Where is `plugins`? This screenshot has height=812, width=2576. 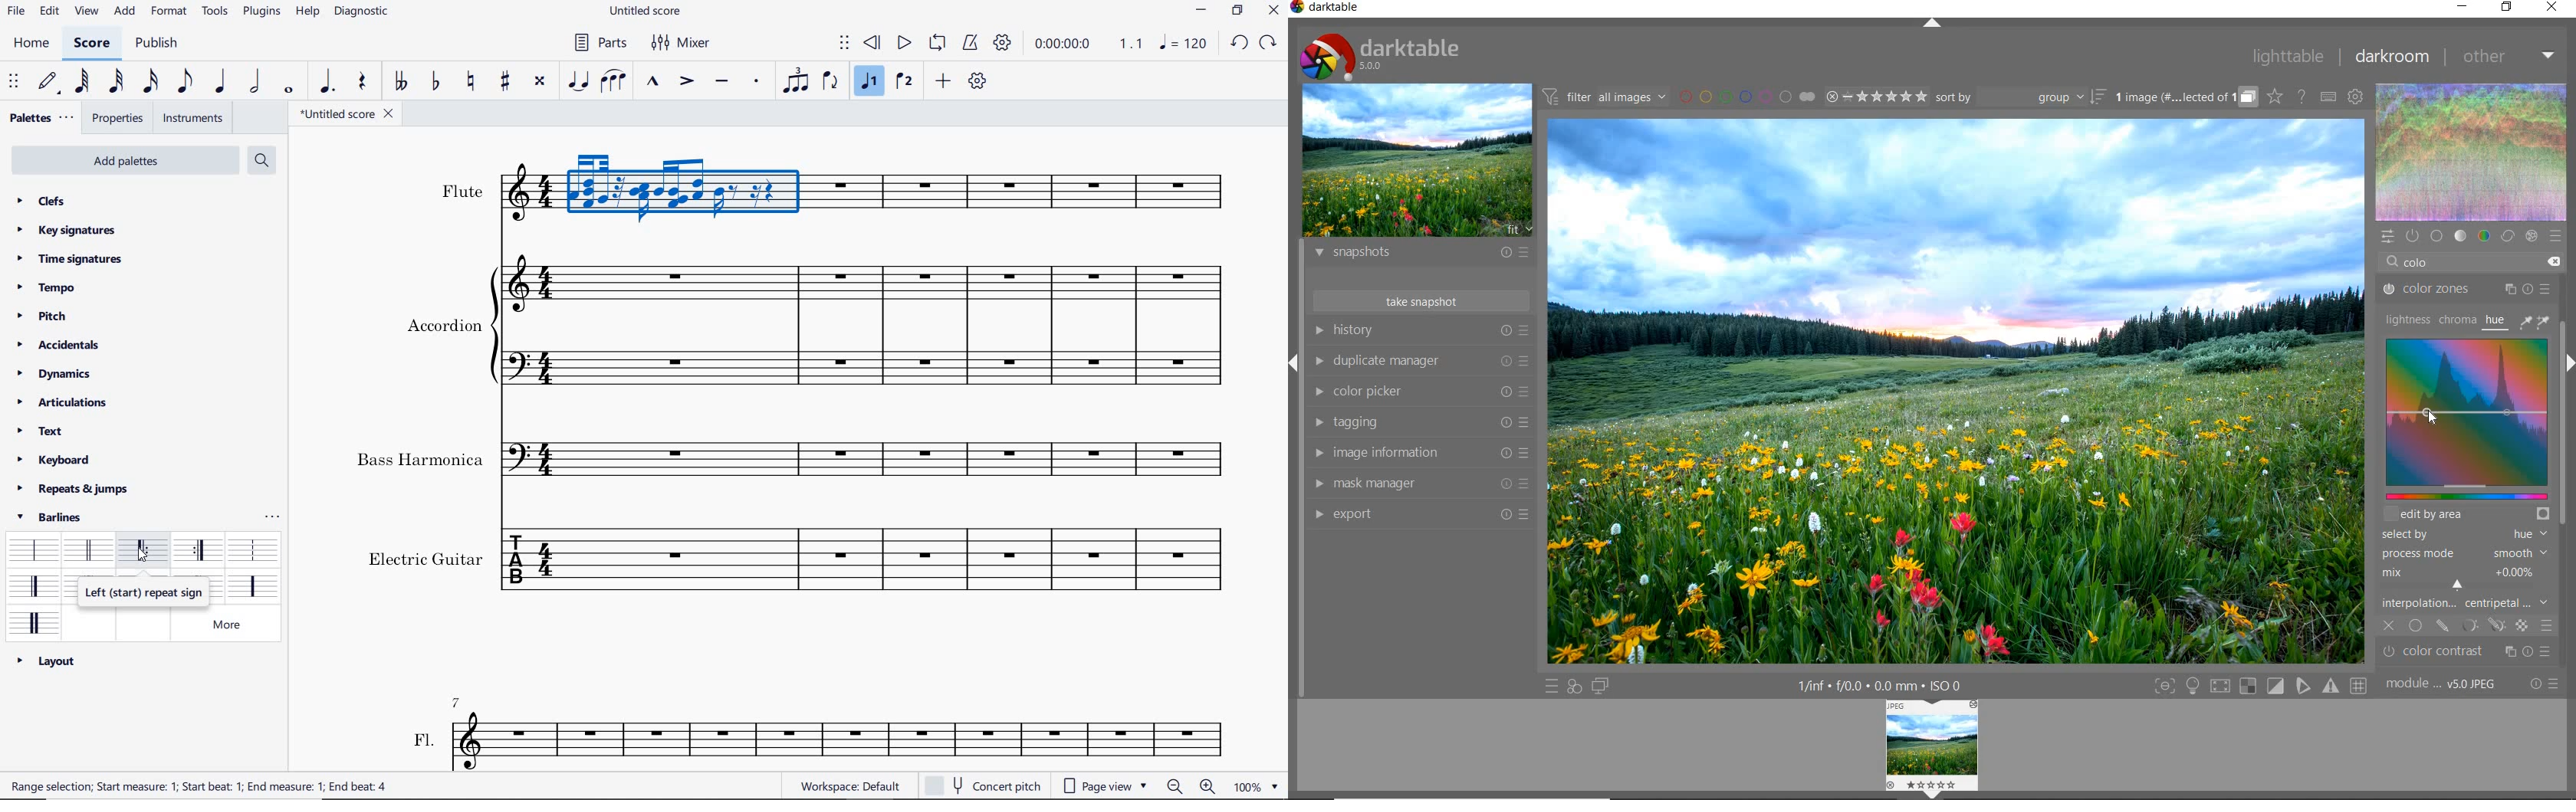
plugins is located at coordinates (261, 13).